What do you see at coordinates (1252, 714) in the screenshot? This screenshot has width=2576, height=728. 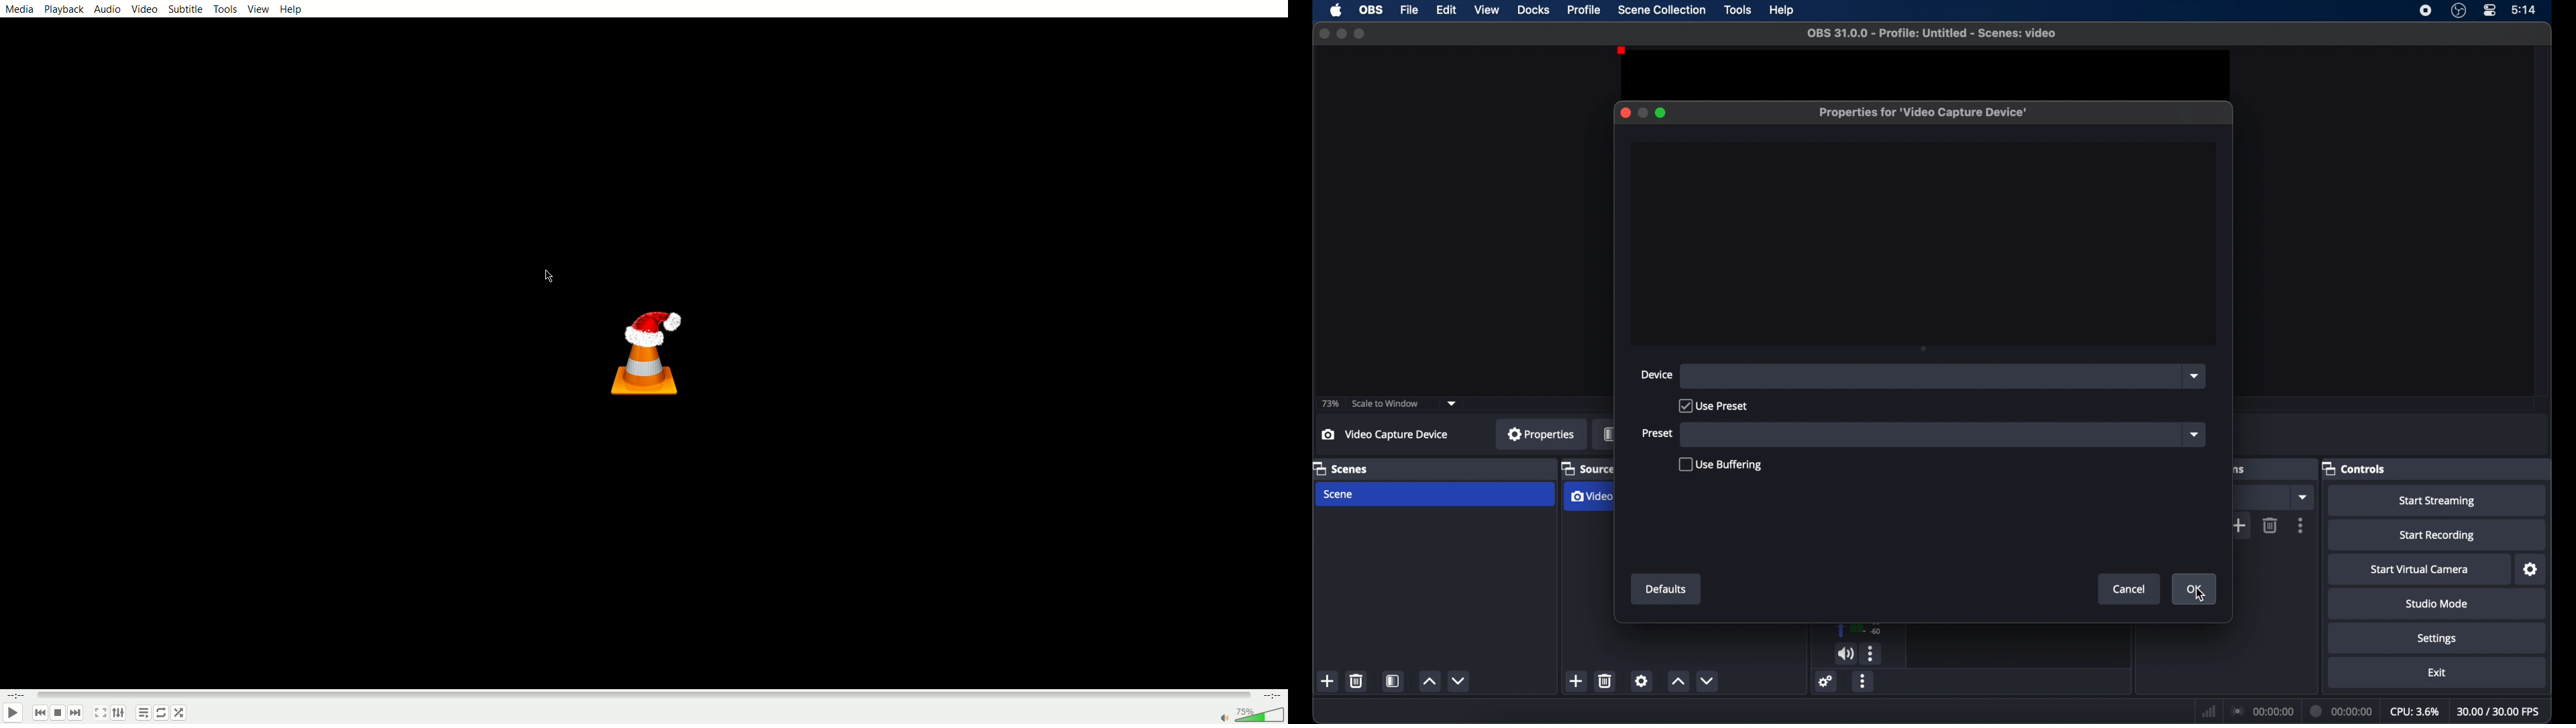 I see `volume bar` at bounding box center [1252, 714].